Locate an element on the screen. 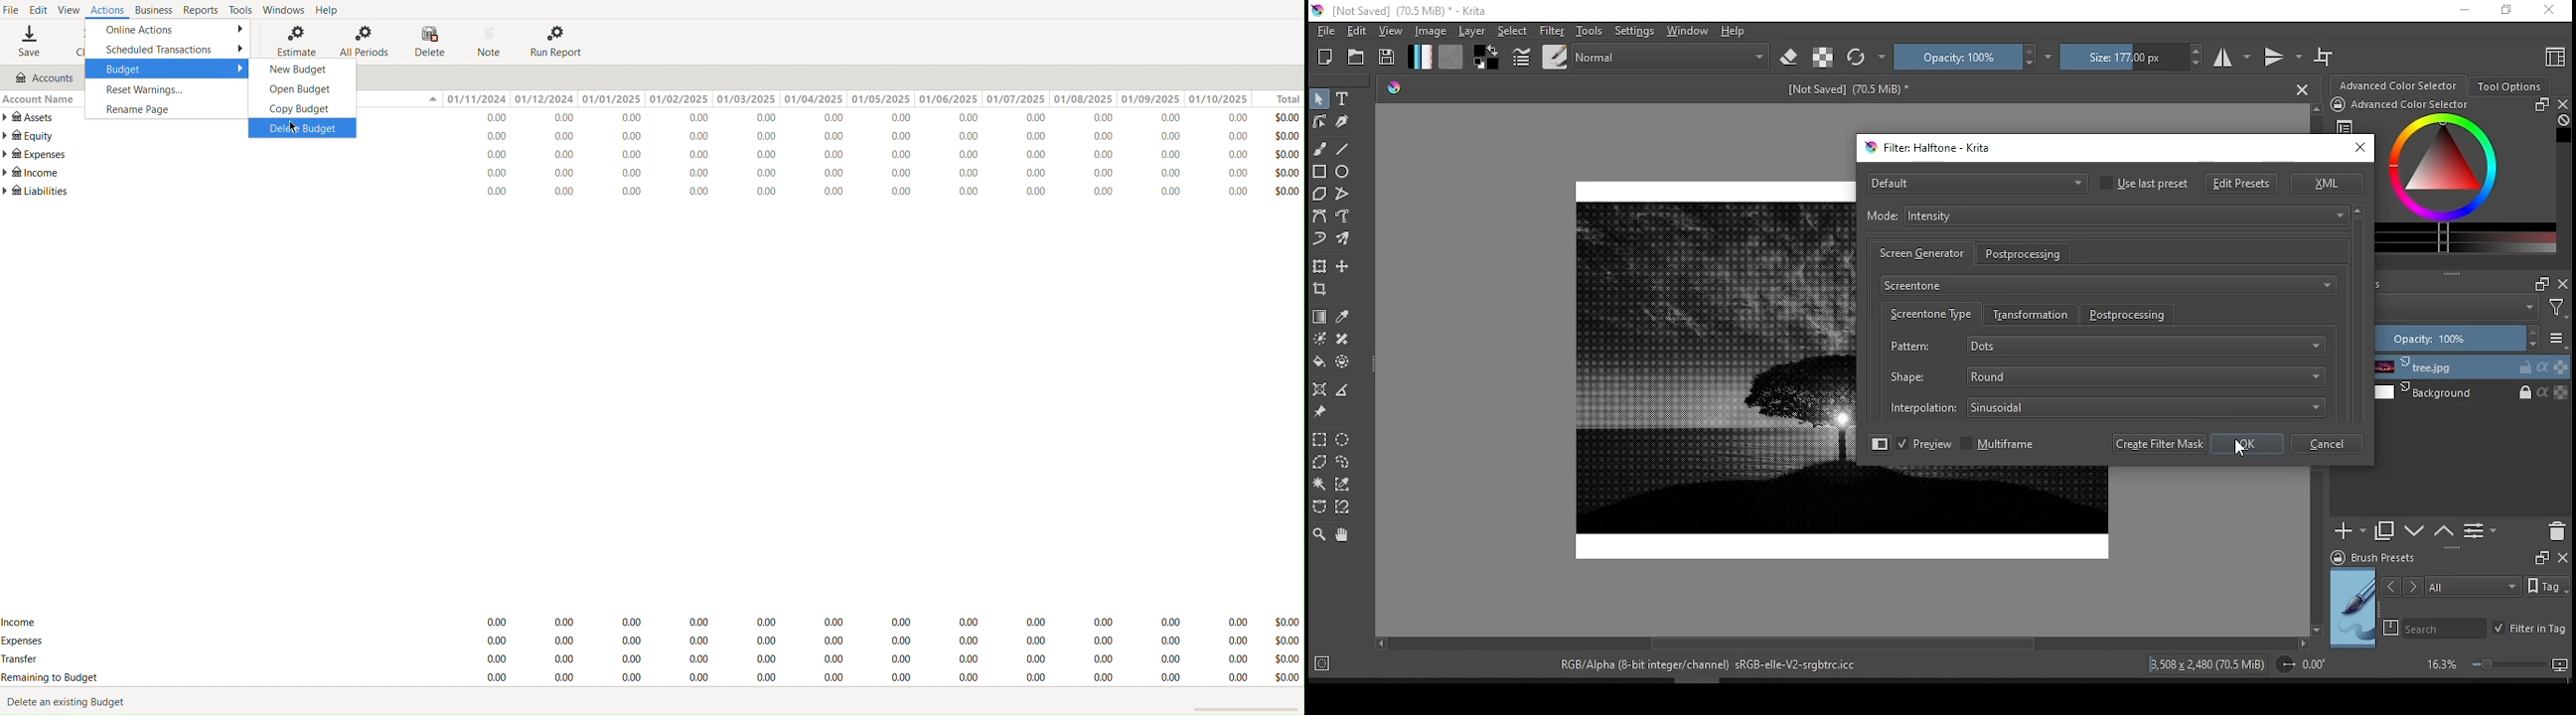  fill tool is located at coordinates (1319, 361).